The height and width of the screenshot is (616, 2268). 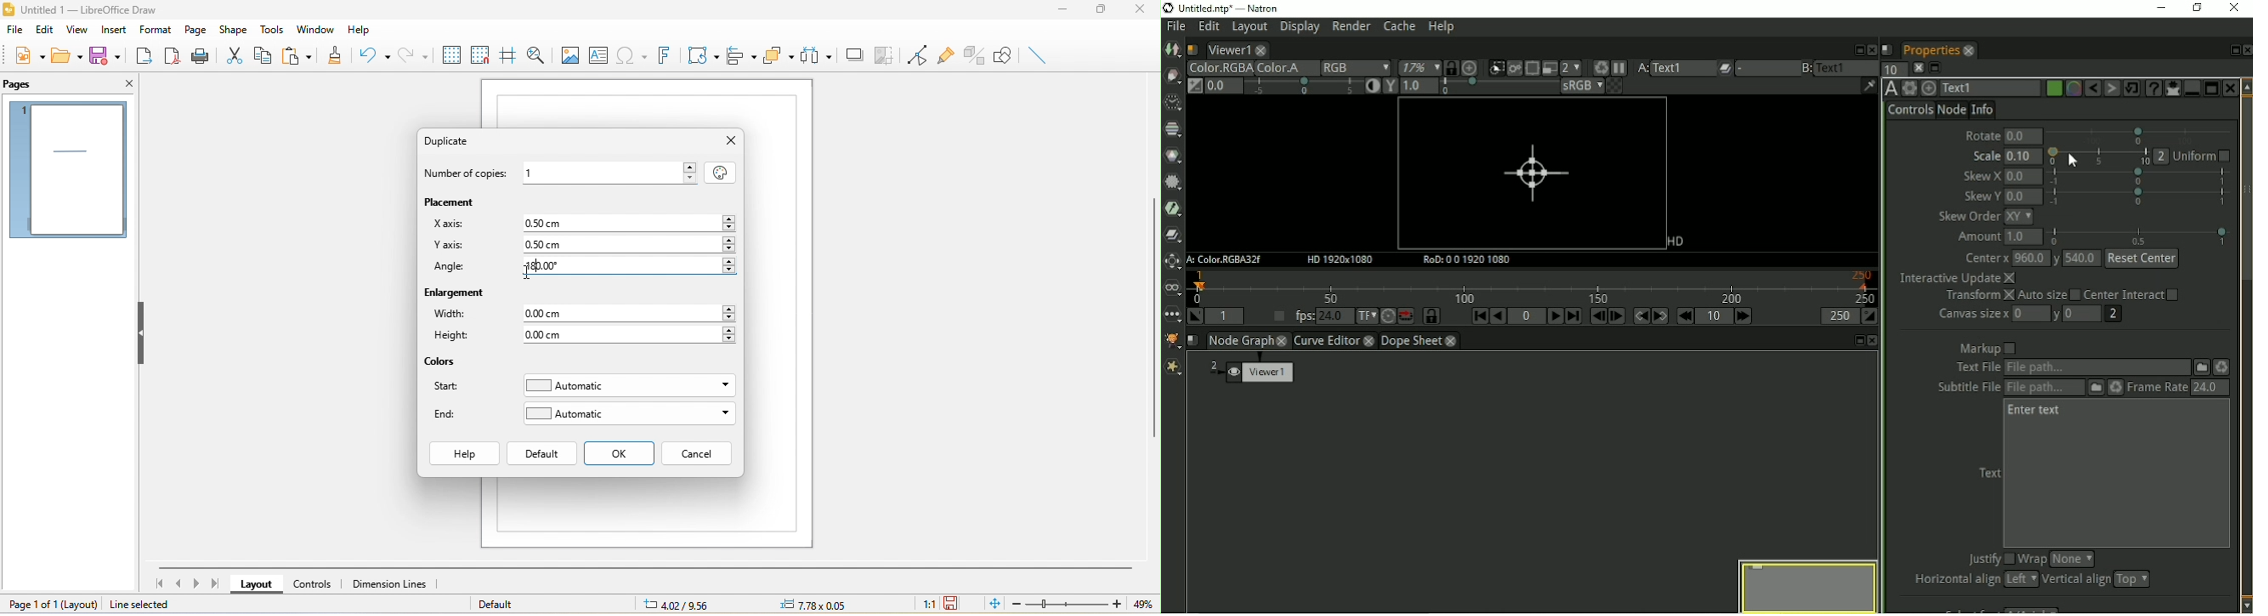 I want to click on Centers the node, so click(x=1928, y=88).